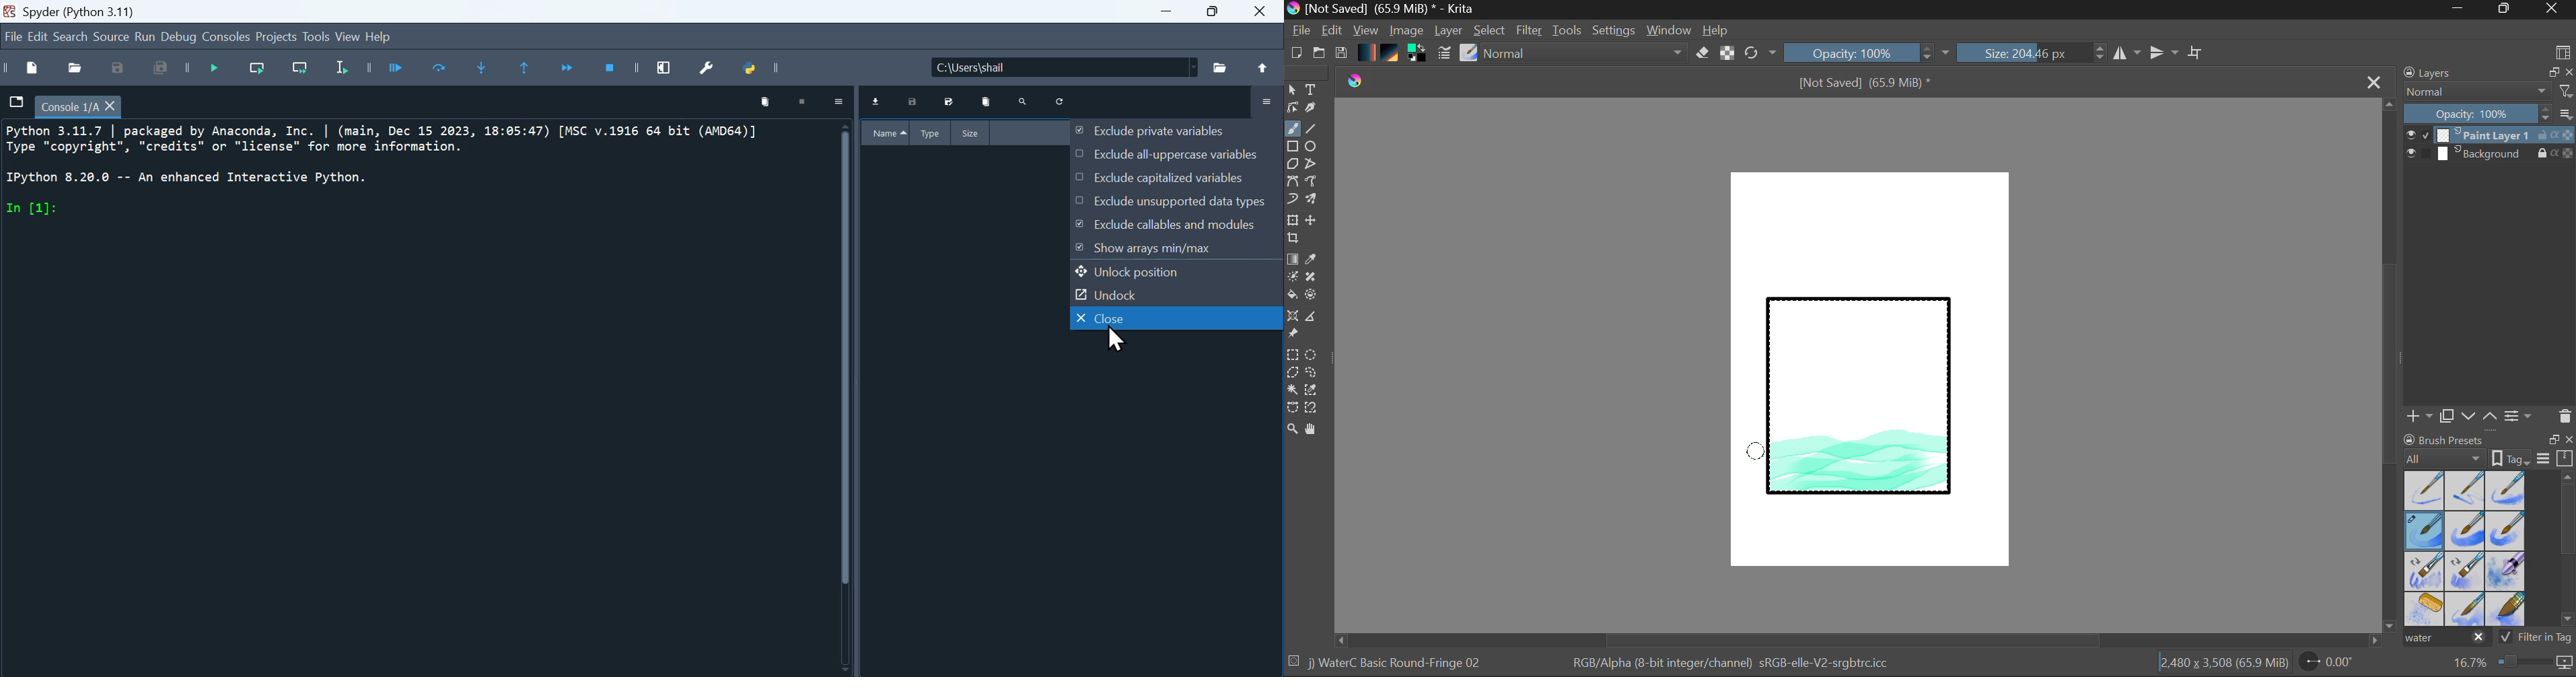 The height and width of the screenshot is (700, 2576). I want to click on Paintbrush, so click(1292, 130).